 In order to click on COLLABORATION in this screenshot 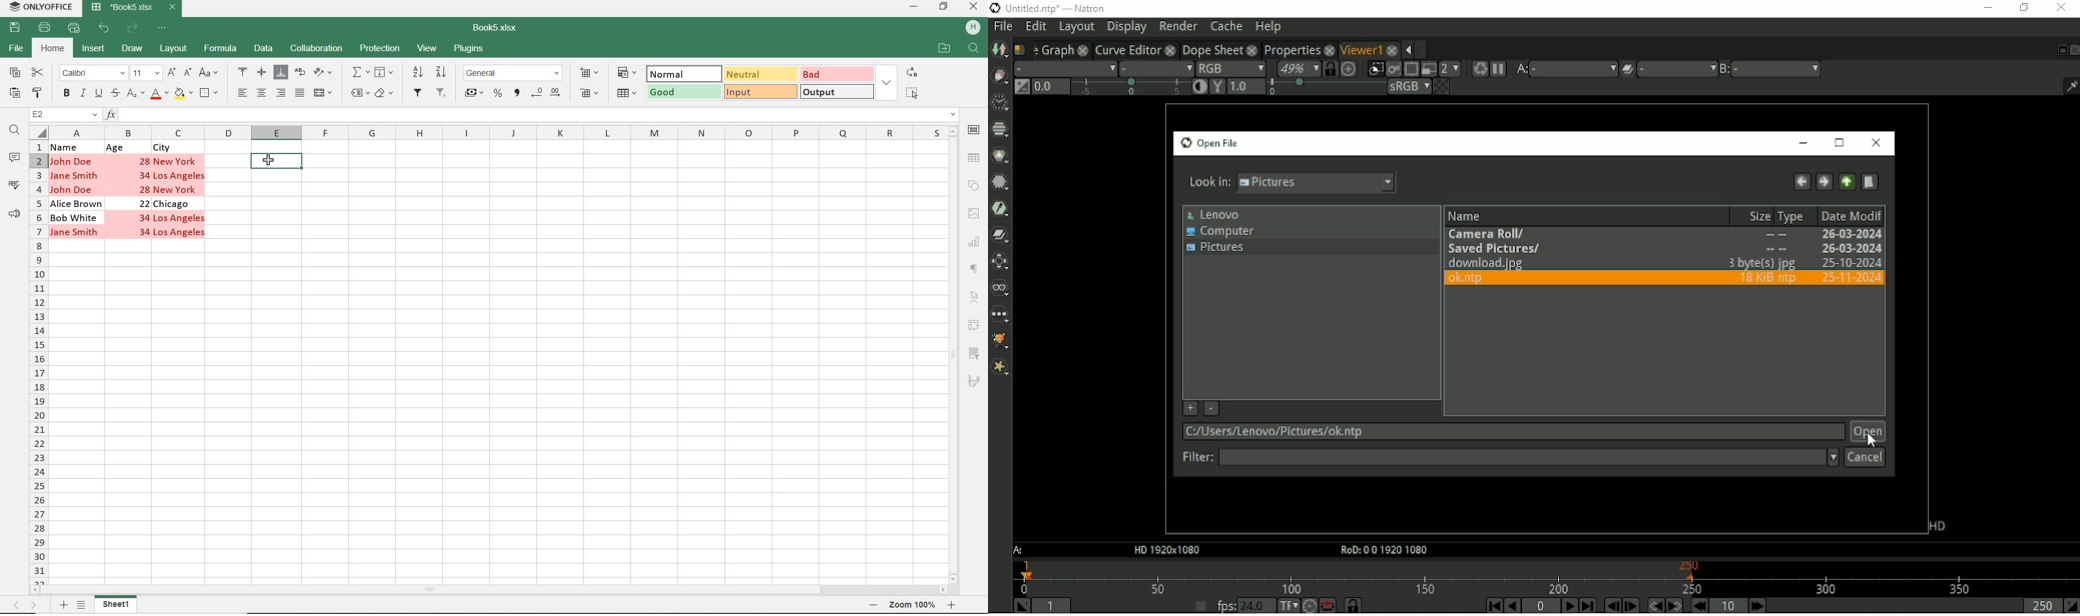, I will do `click(316, 49)`.